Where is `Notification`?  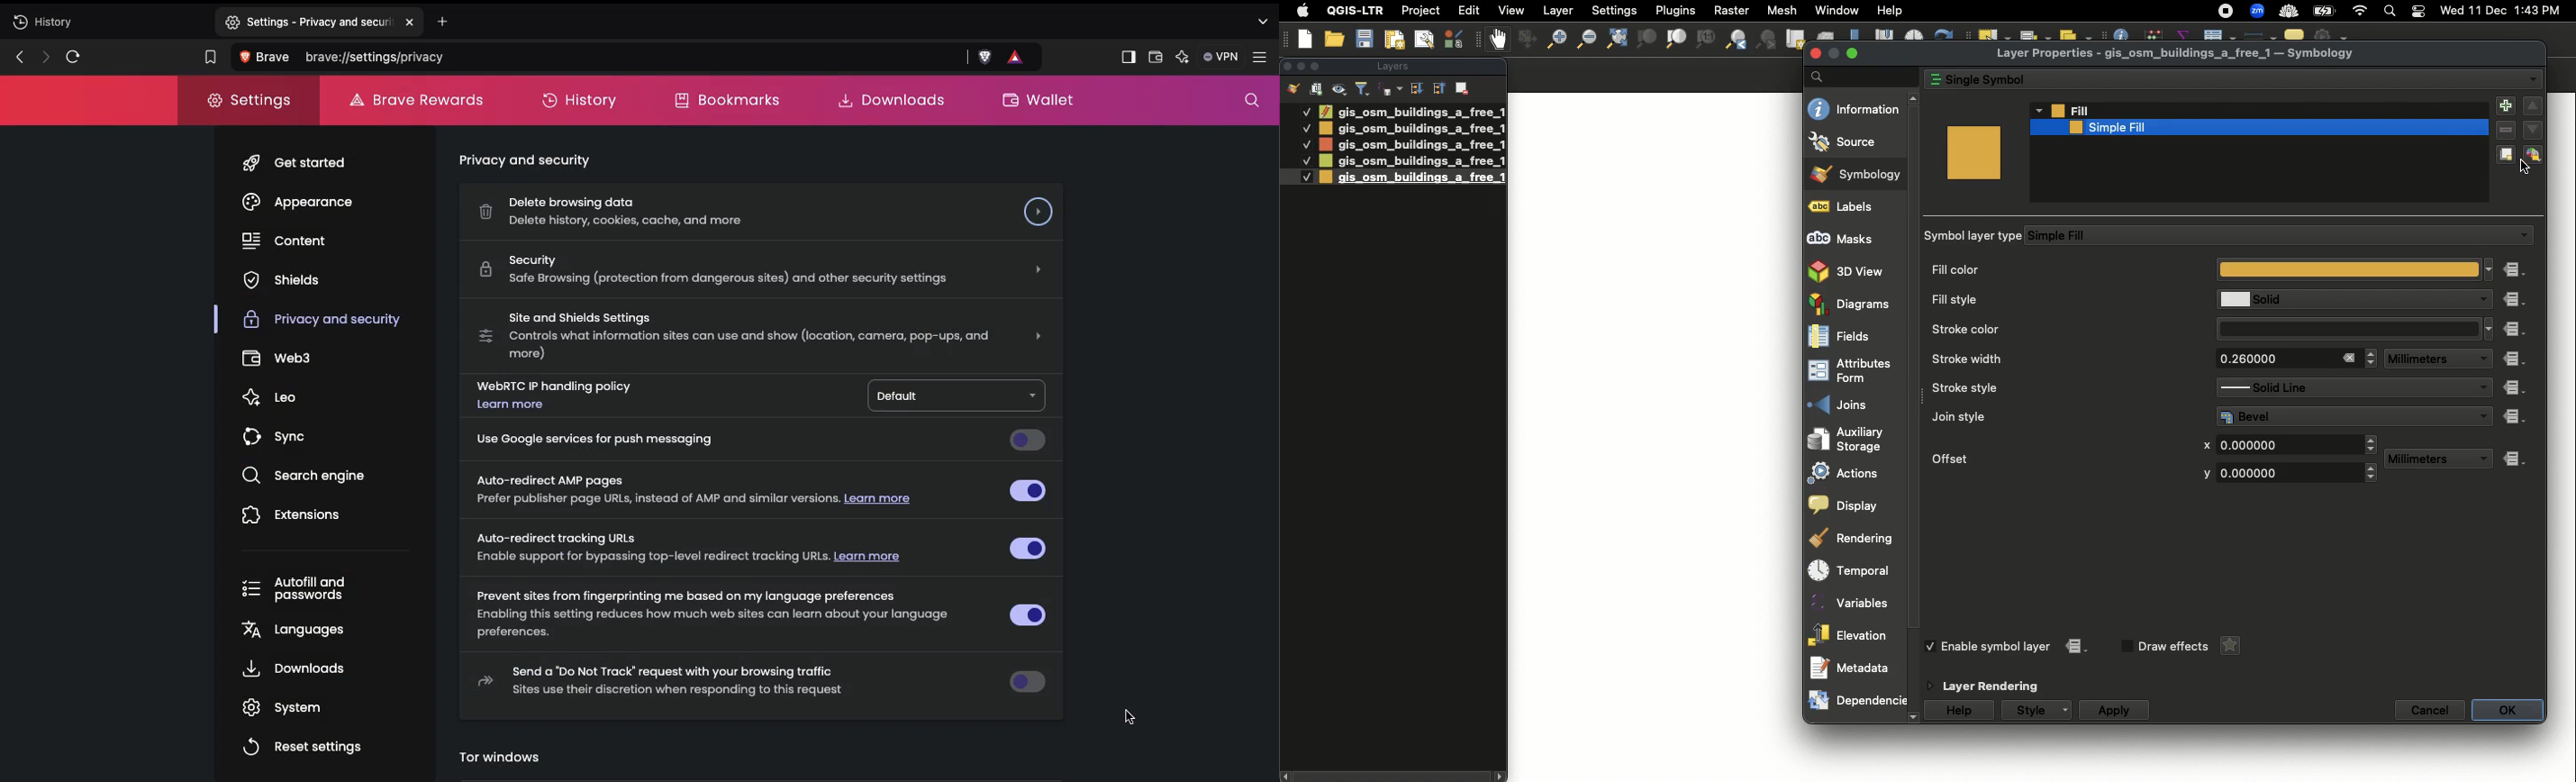
Notification is located at coordinates (2416, 12).